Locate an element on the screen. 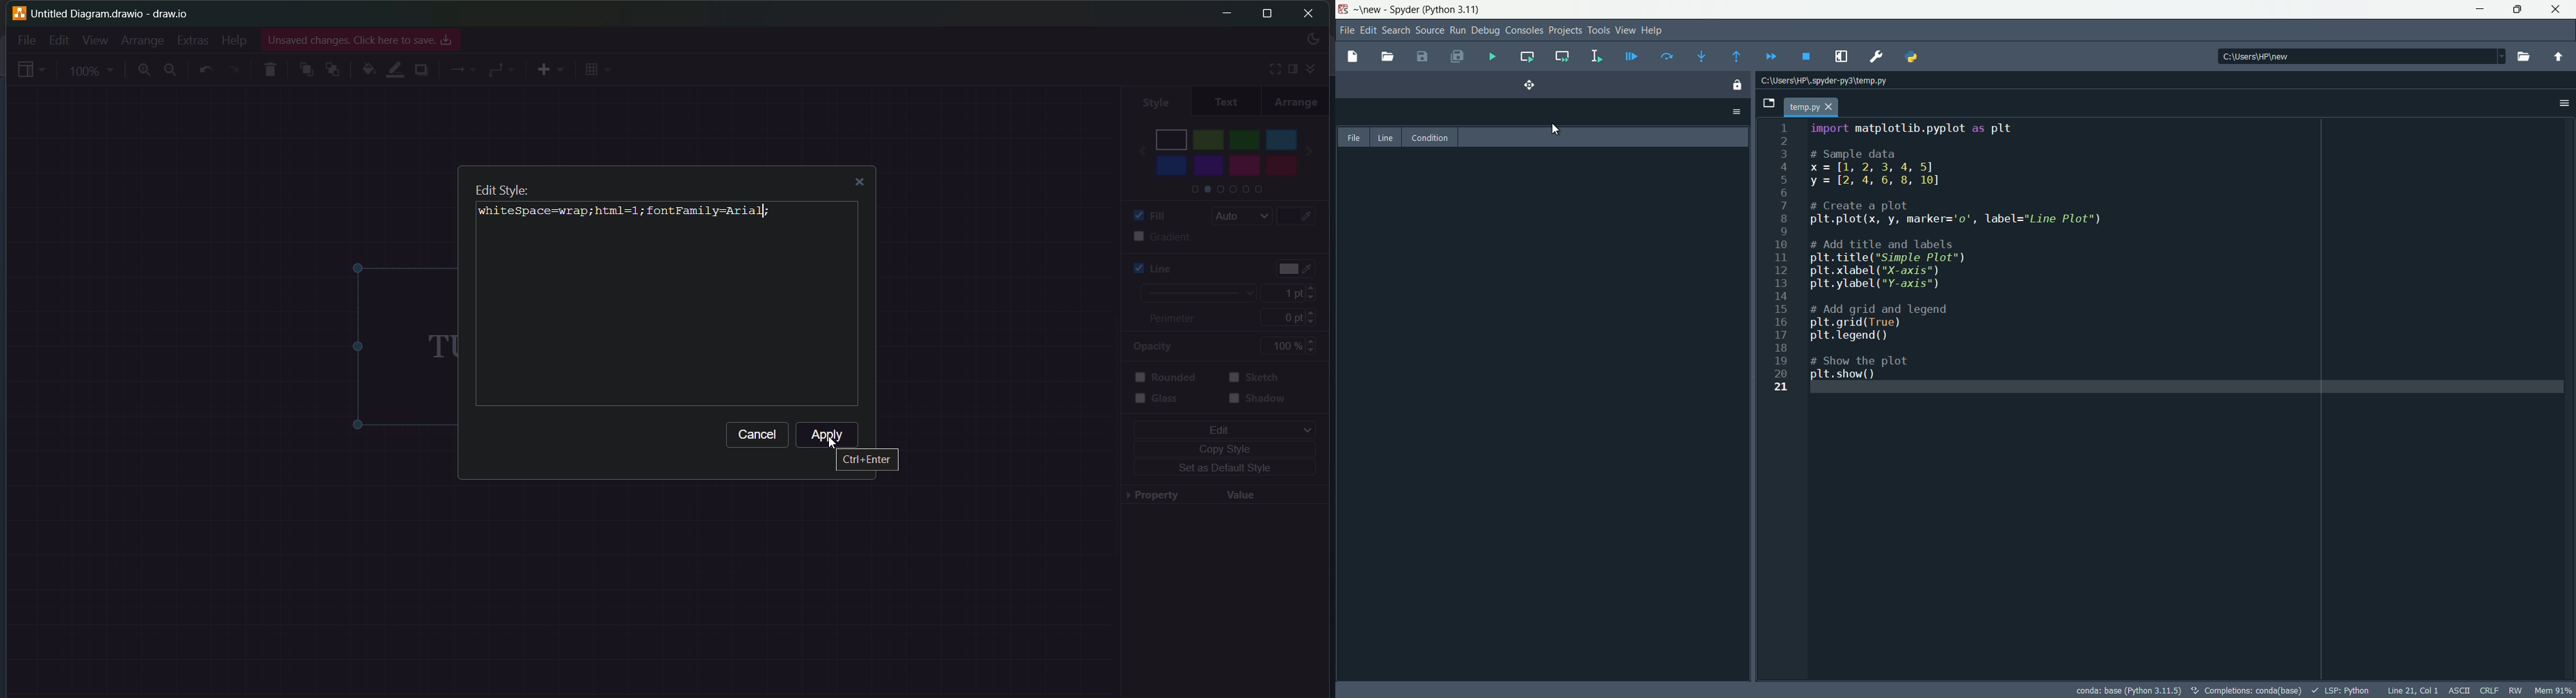 This screenshot has height=700, width=2576. pane position changed to left is located at coordinates (1543, 377).